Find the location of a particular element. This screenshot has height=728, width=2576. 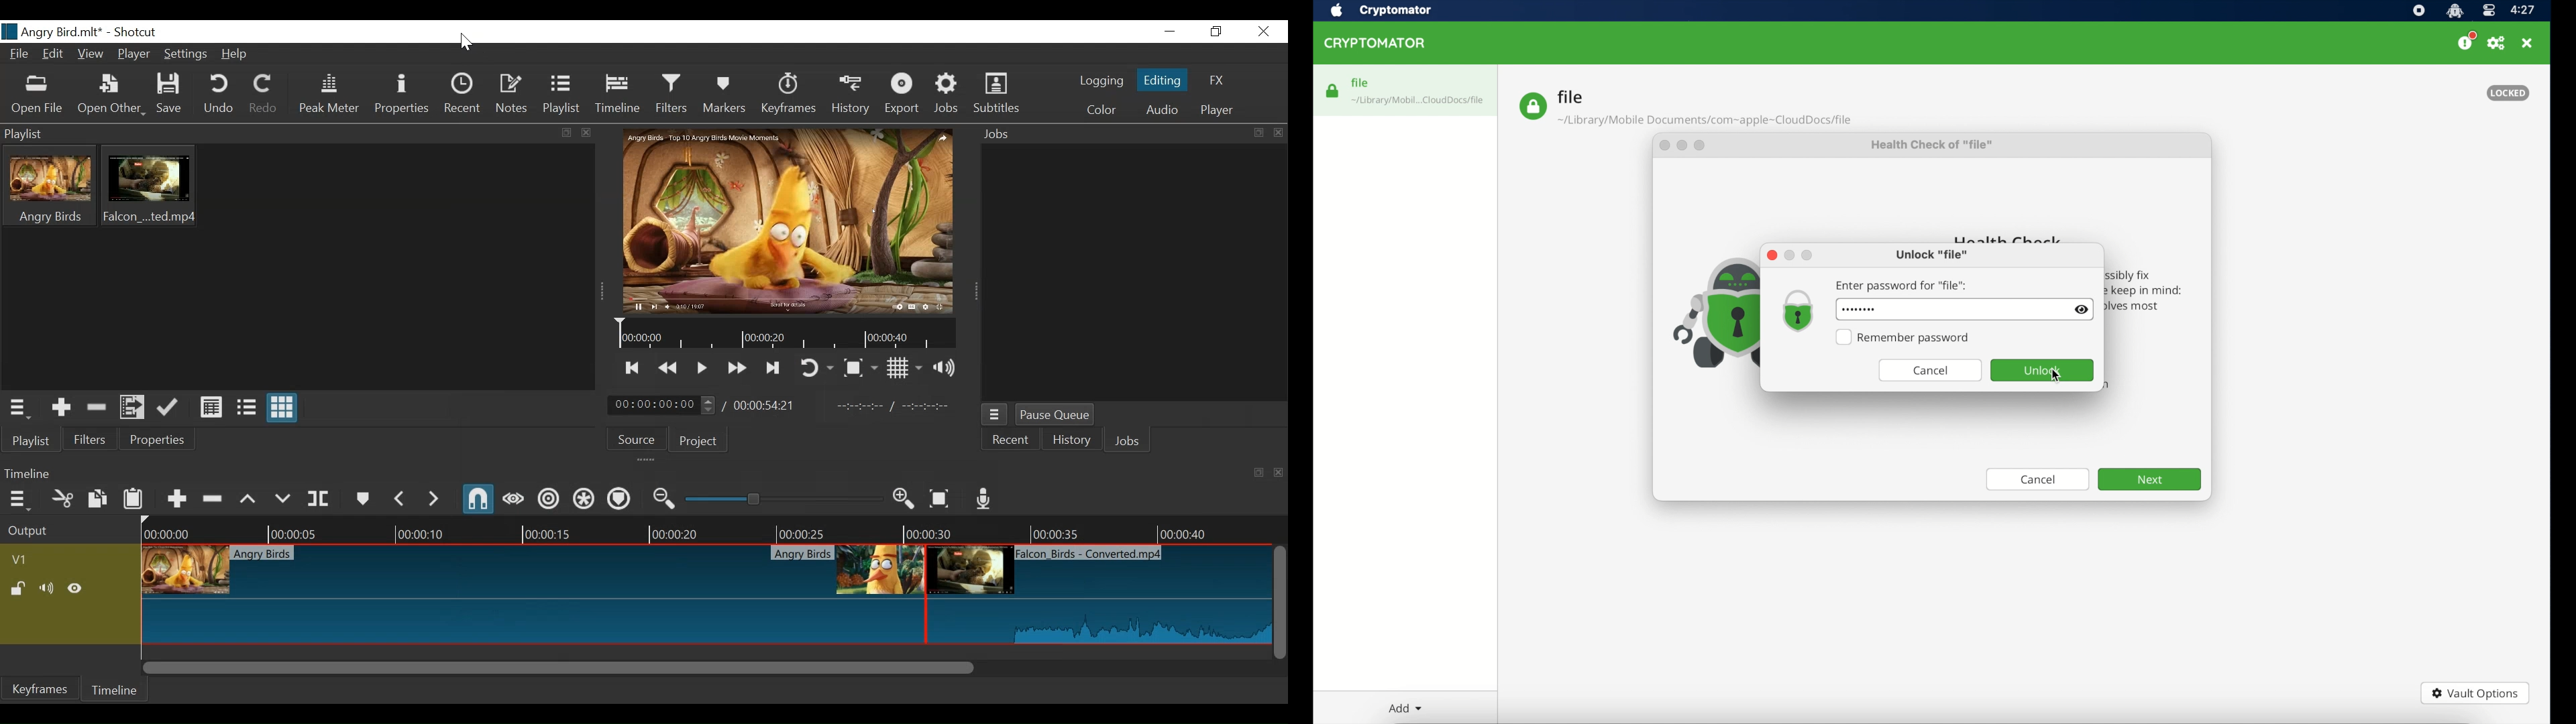

Marker is located at coordinates (363, 501).